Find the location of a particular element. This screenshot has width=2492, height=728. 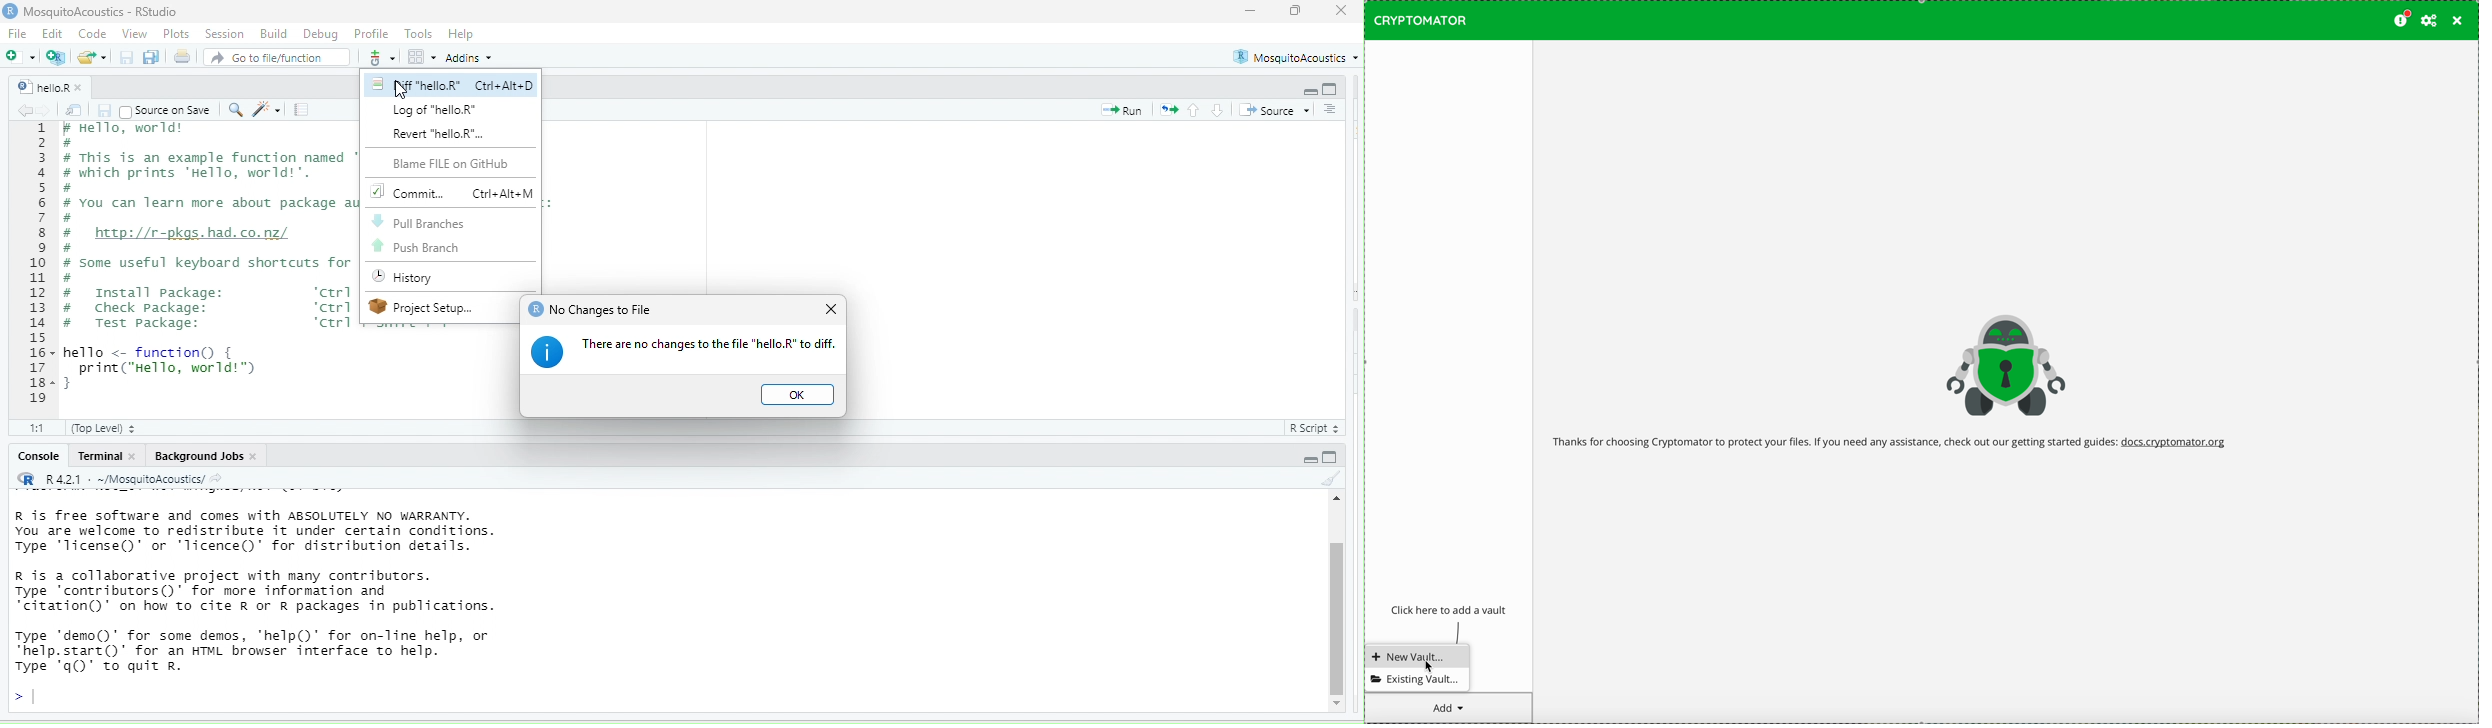

CRYPTOMATOR is located at coordinates (1420, 20).